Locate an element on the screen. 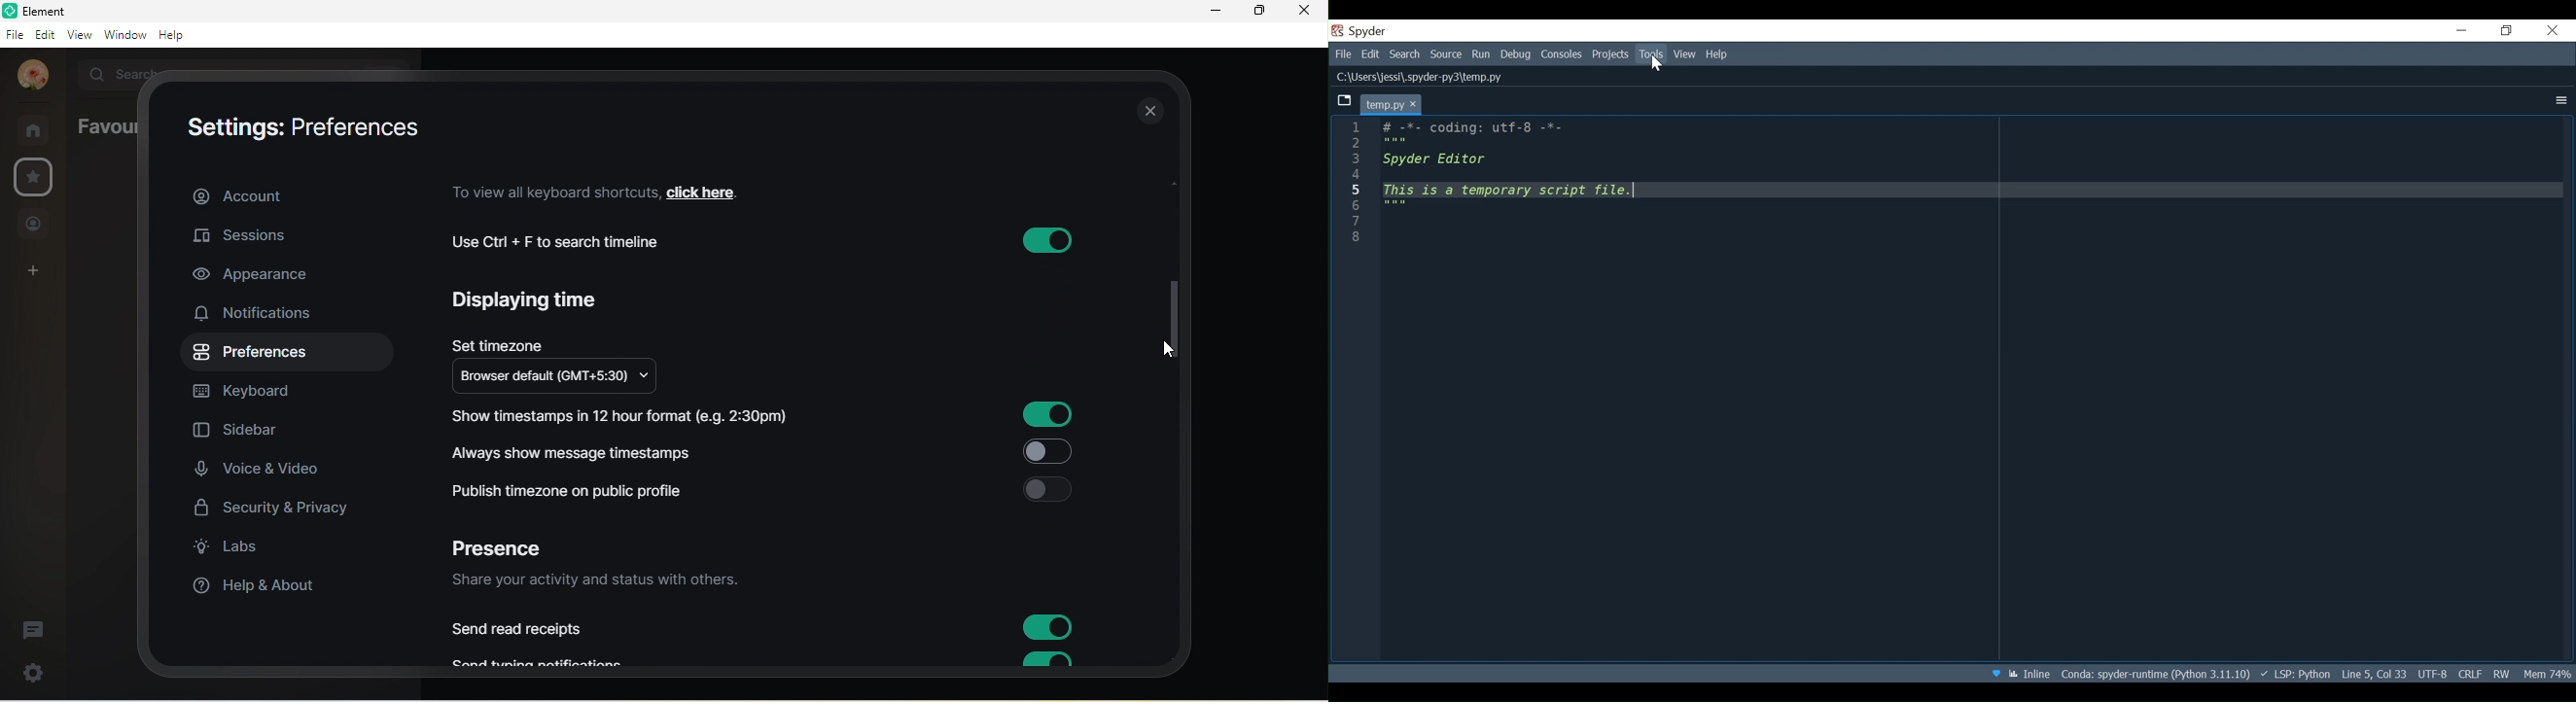 The width and height of the screenshot is (2576, 728). button is located at coordinates (1048, 628).